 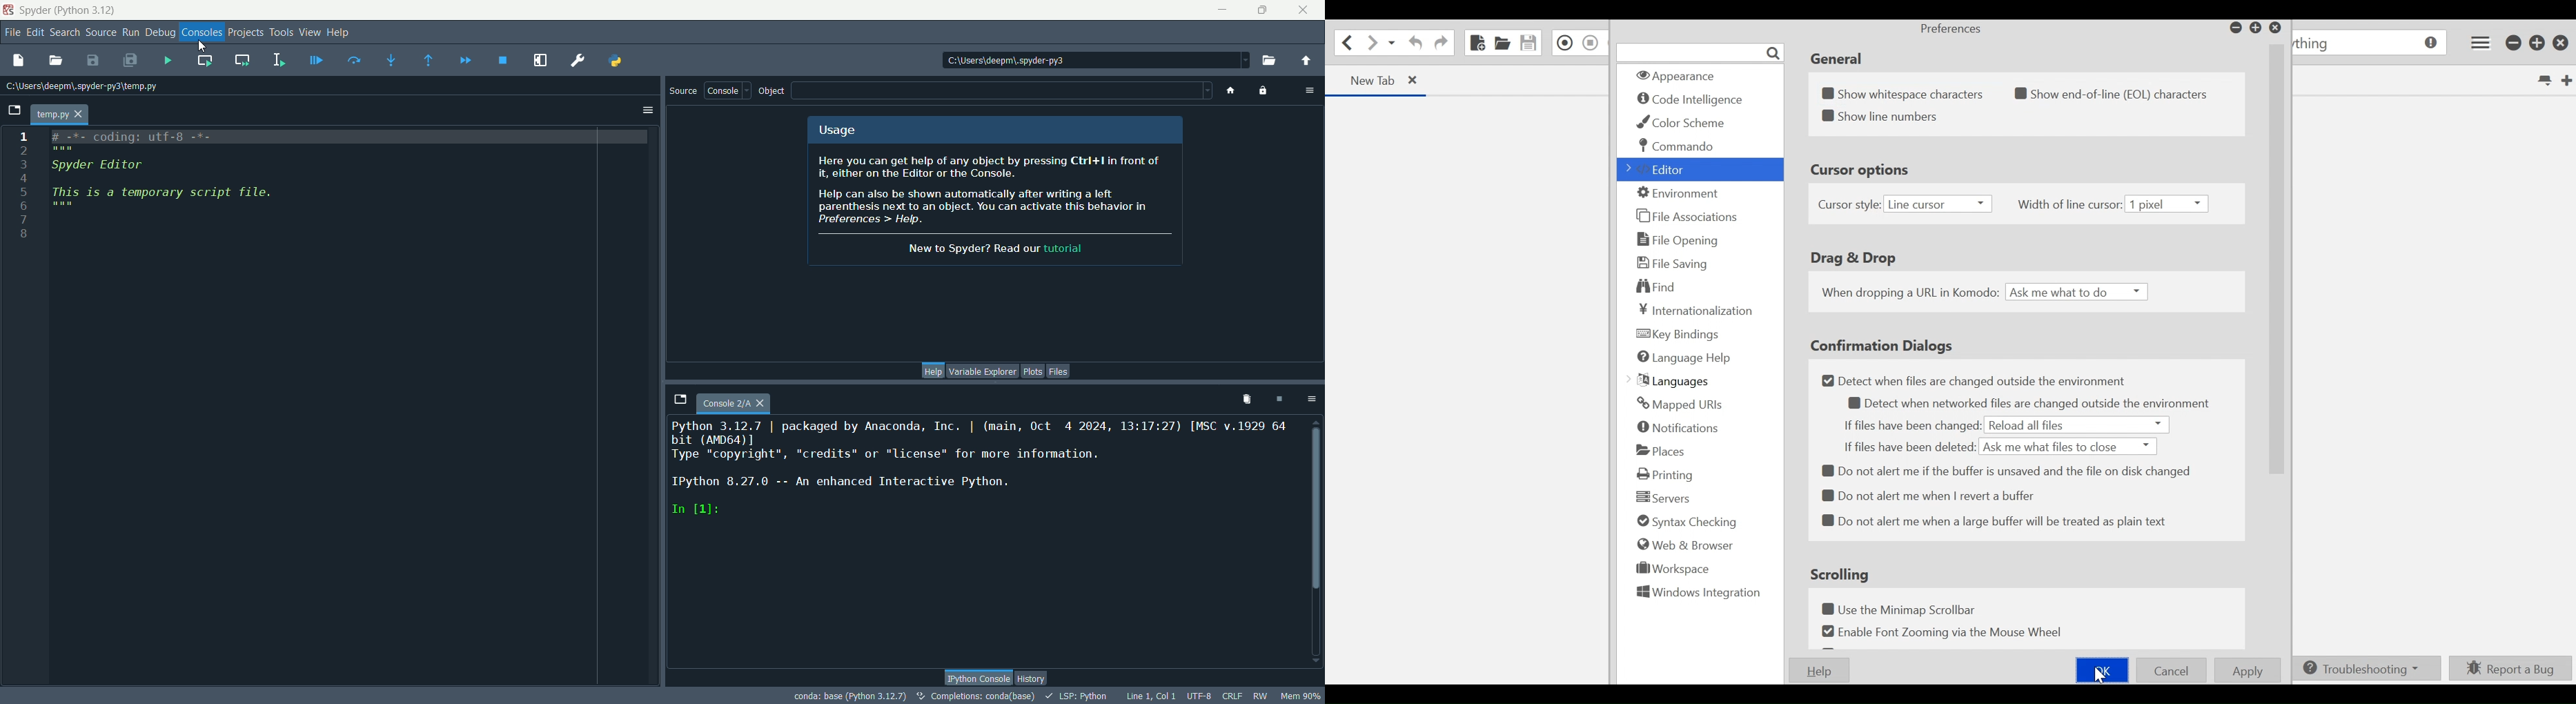 What do you see at coordinates (2544, 79) in the screenshot?
I see `List all tabs` at bounding box center [2544, 79].